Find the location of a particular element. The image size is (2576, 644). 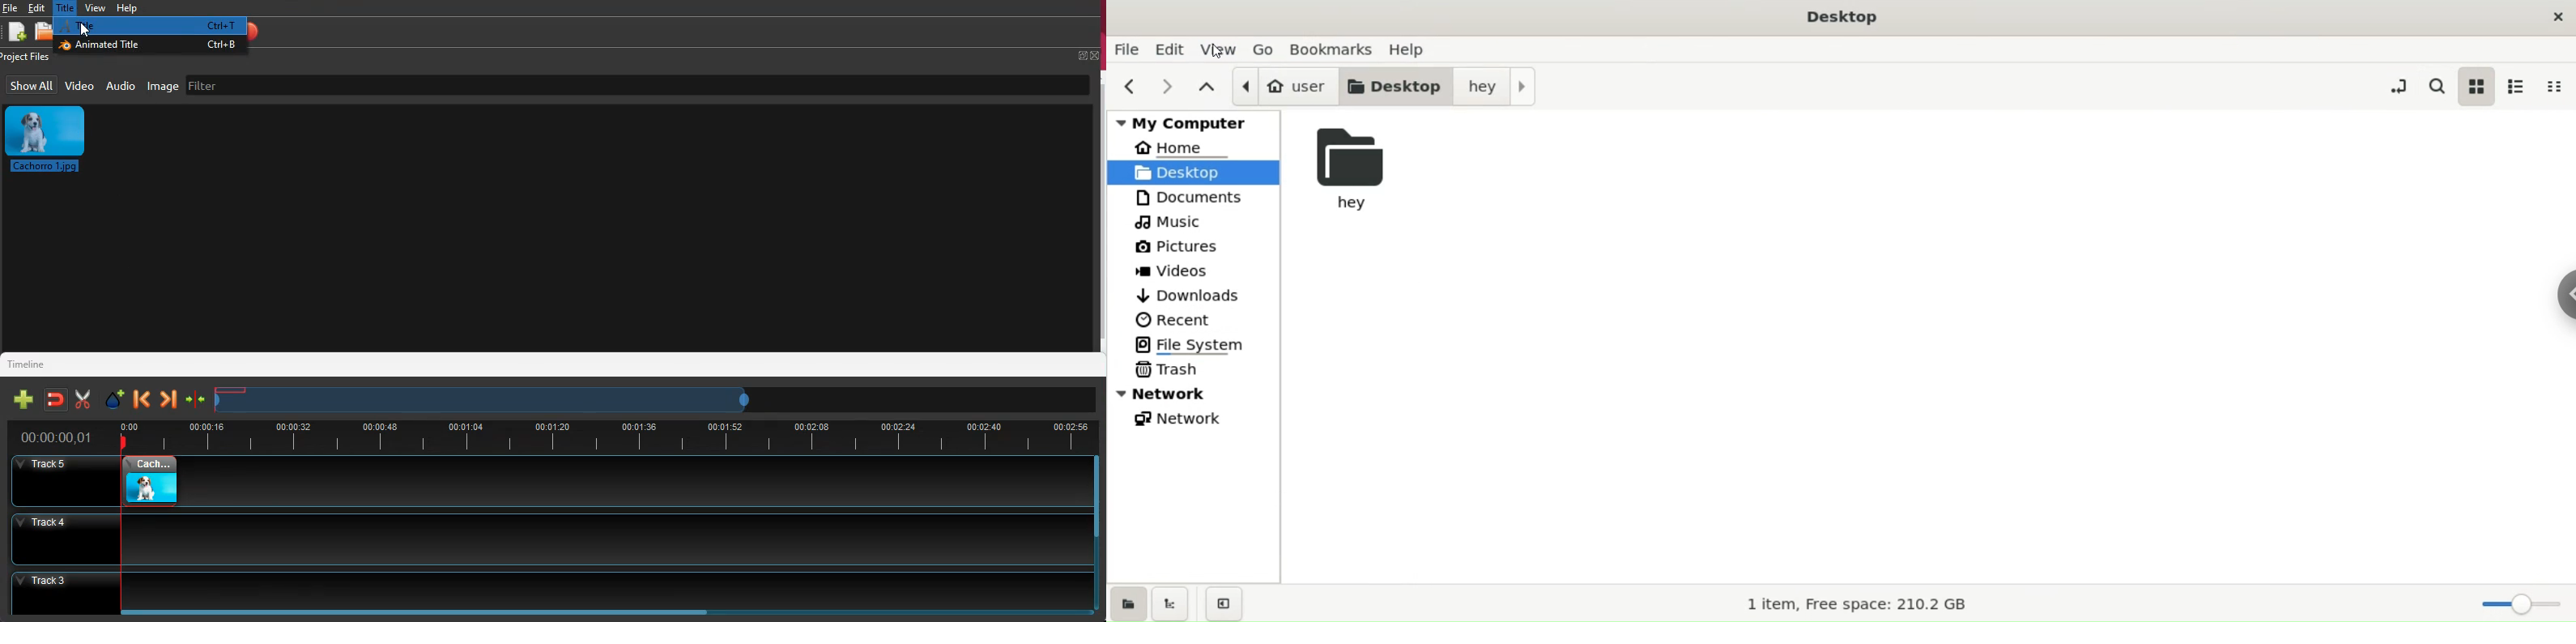

view is located at coordinates (1220, 49).